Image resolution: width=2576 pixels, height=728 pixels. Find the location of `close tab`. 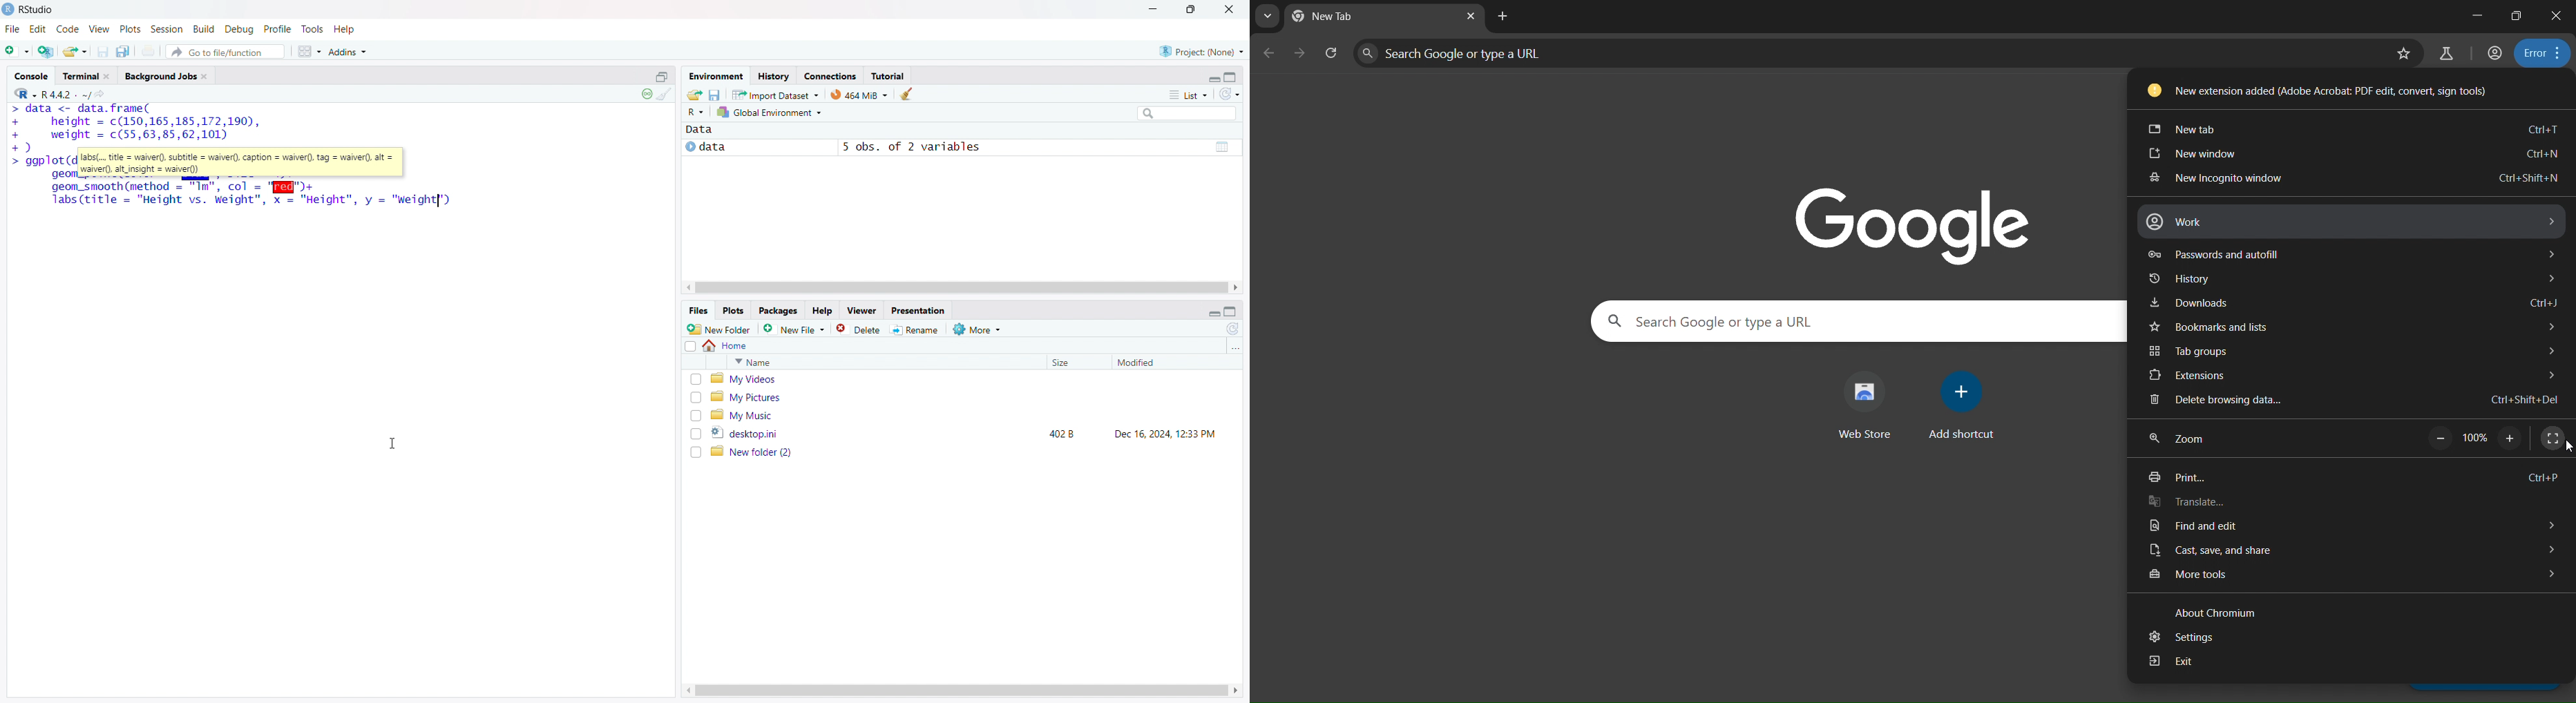

close tab is located at coordinates (1472, 16).